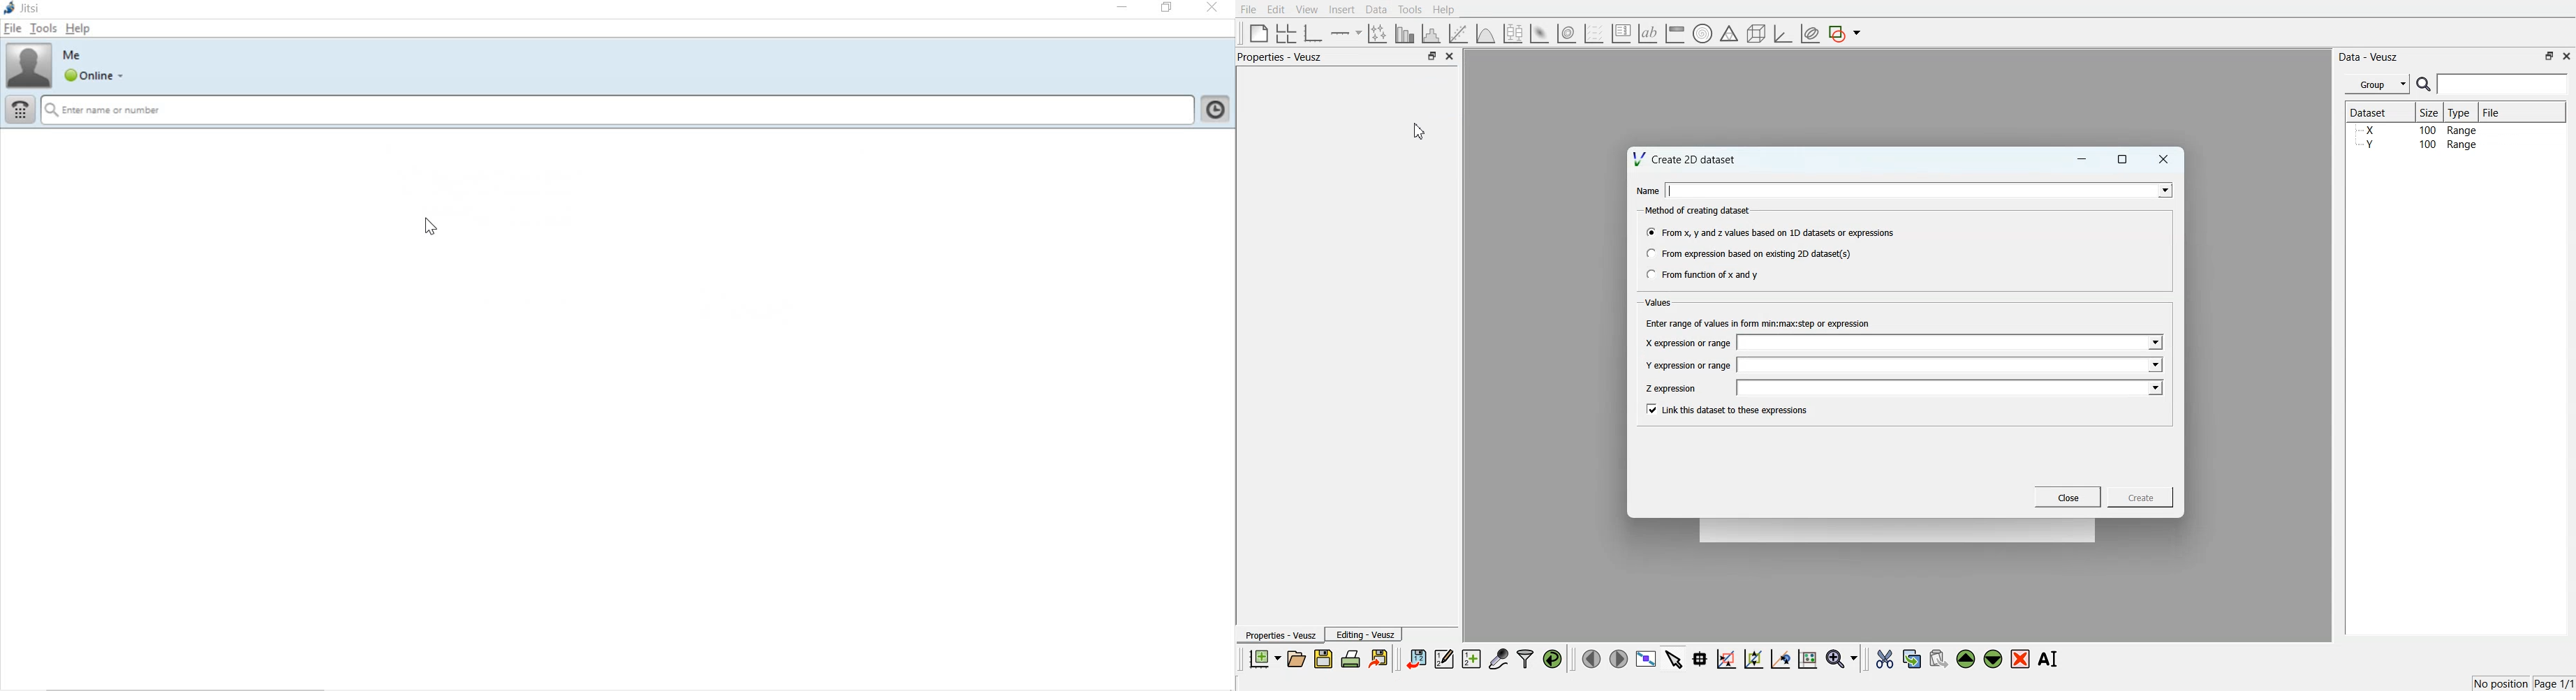  I want to click on Rename the selected widget, so click(2049, 659).